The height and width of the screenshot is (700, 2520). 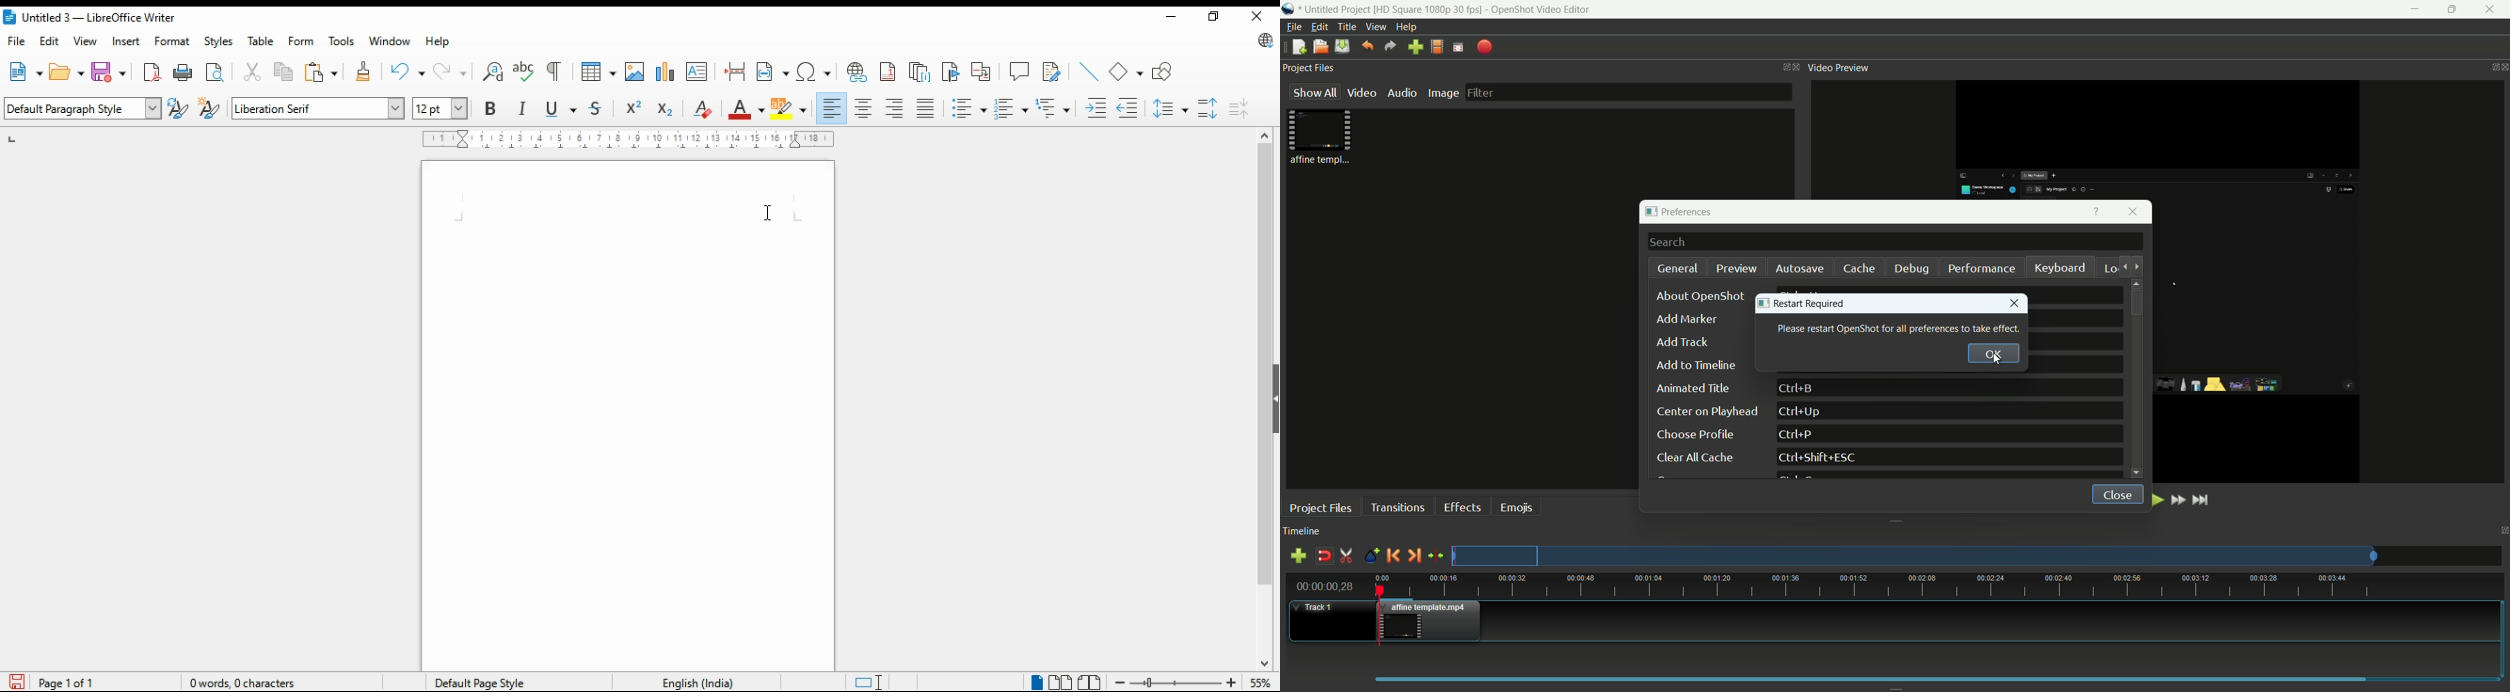 What do you see at coordinates (858, 72) in the screenshot?
I see `insert hyperlink` at bounding box center [858, 72].